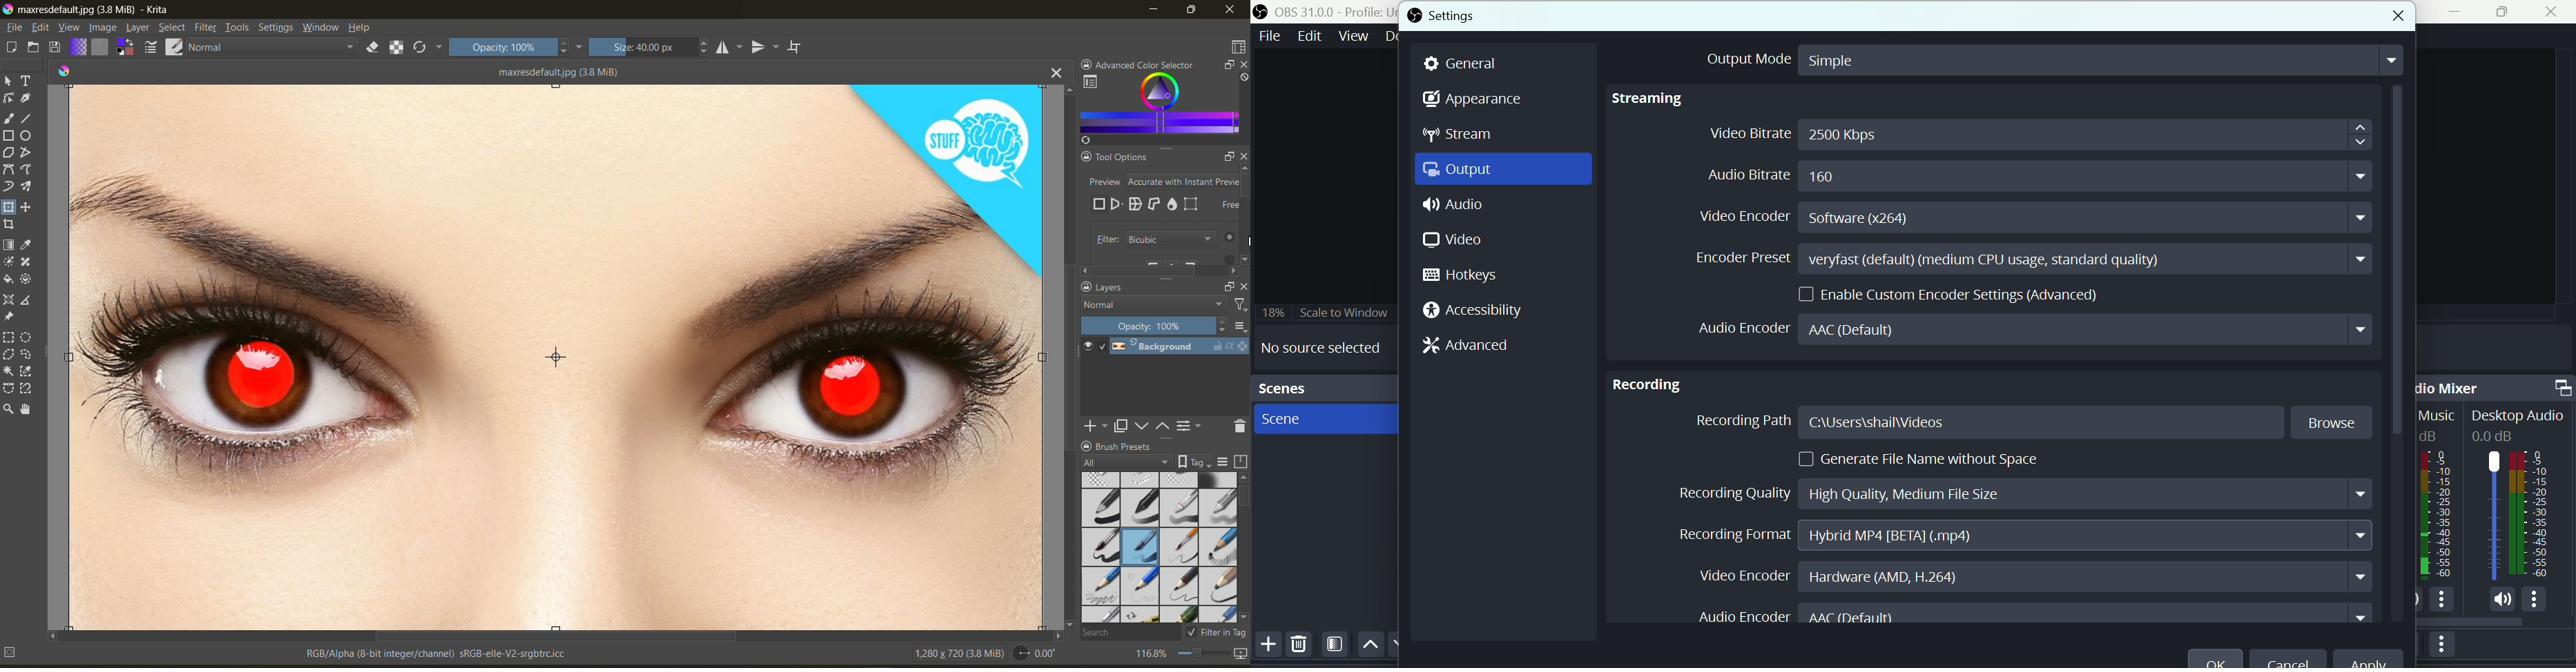 This screenshot has height=672, width=2576. Describe the element at coordinates (1324, 390) in the screenshot. I see `scenes` at that location.